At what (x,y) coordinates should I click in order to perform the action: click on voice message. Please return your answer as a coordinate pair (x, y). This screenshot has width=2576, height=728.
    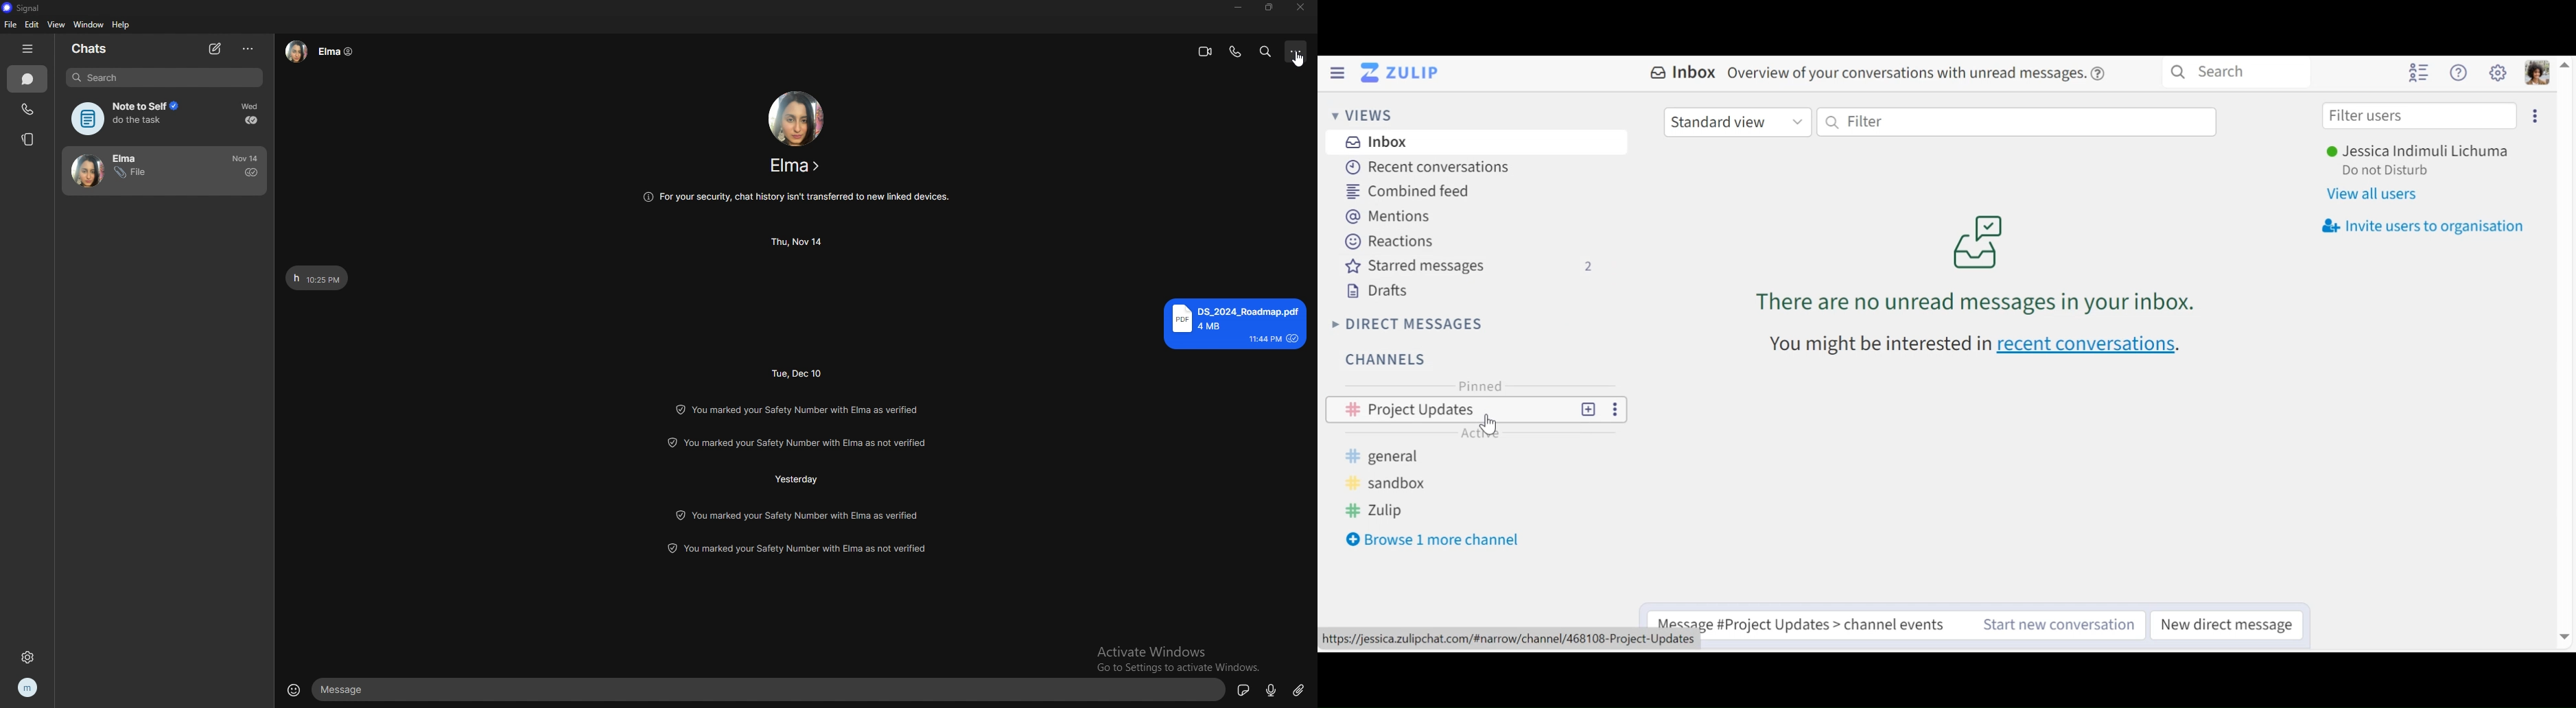
    Looking at the image, I should click on (1270, 689).